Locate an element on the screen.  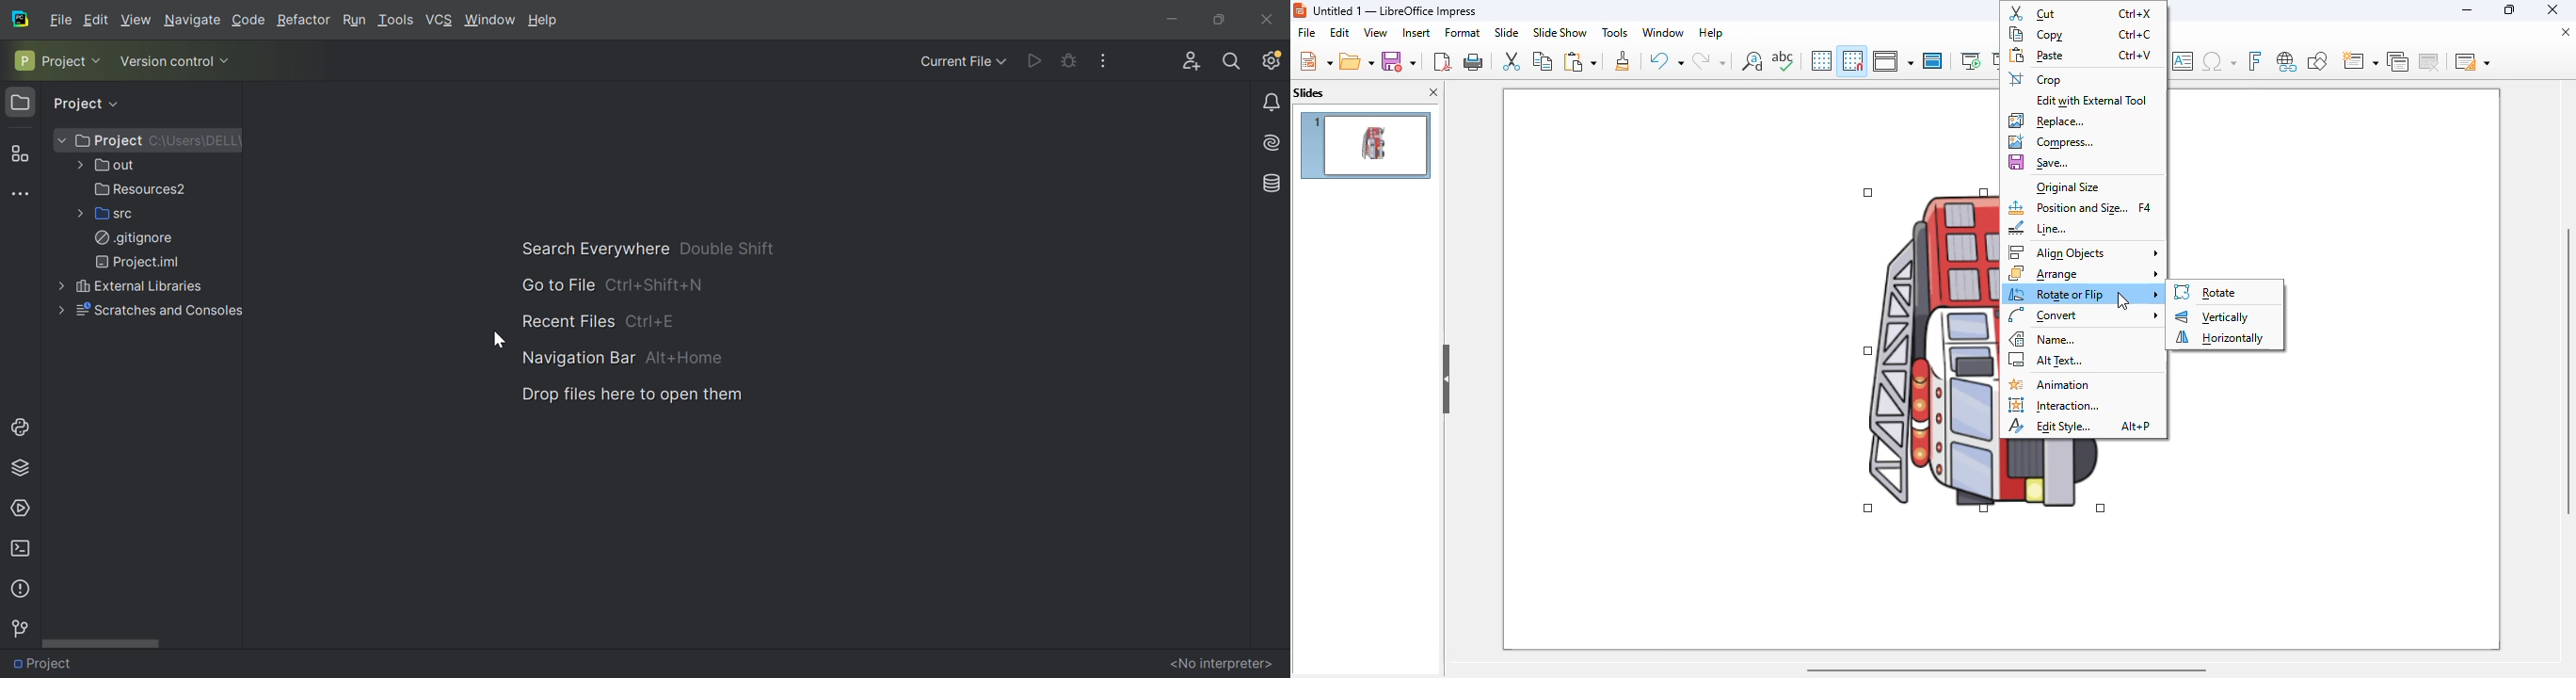
slides is located at coordinates (1309, 93).